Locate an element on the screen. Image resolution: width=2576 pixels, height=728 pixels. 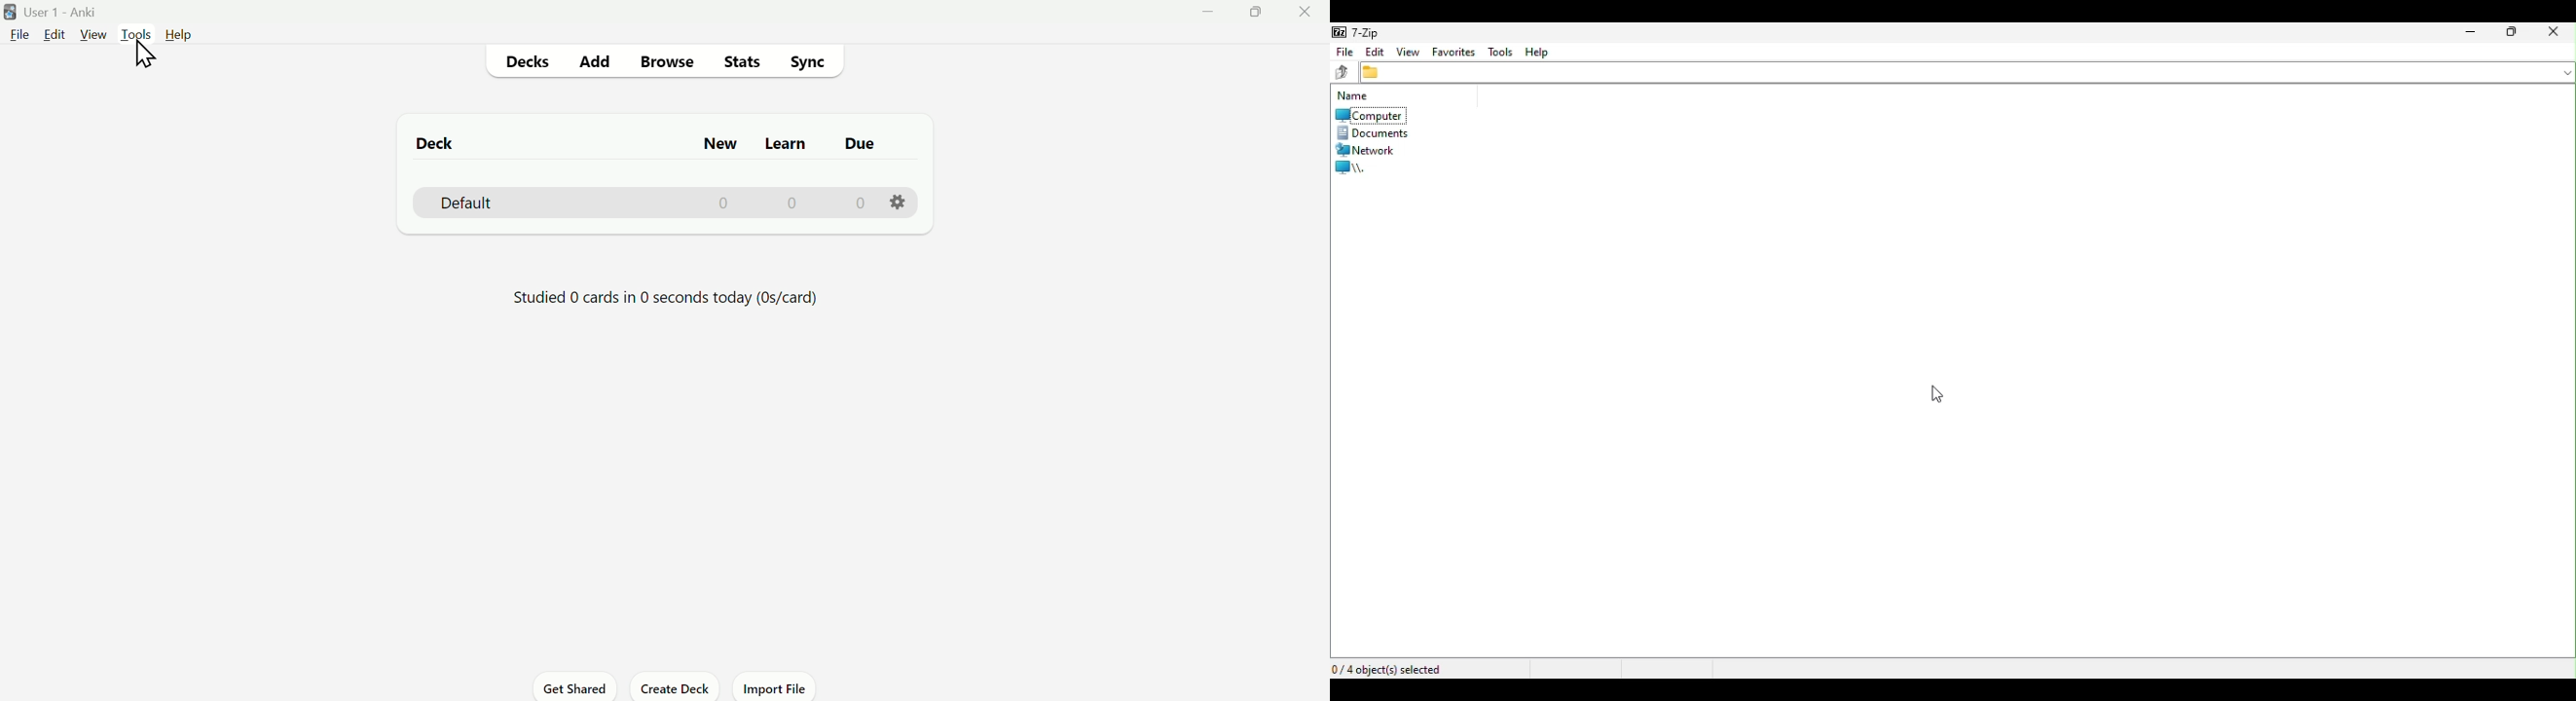
Get Shared is located at coordinates (570, 687).